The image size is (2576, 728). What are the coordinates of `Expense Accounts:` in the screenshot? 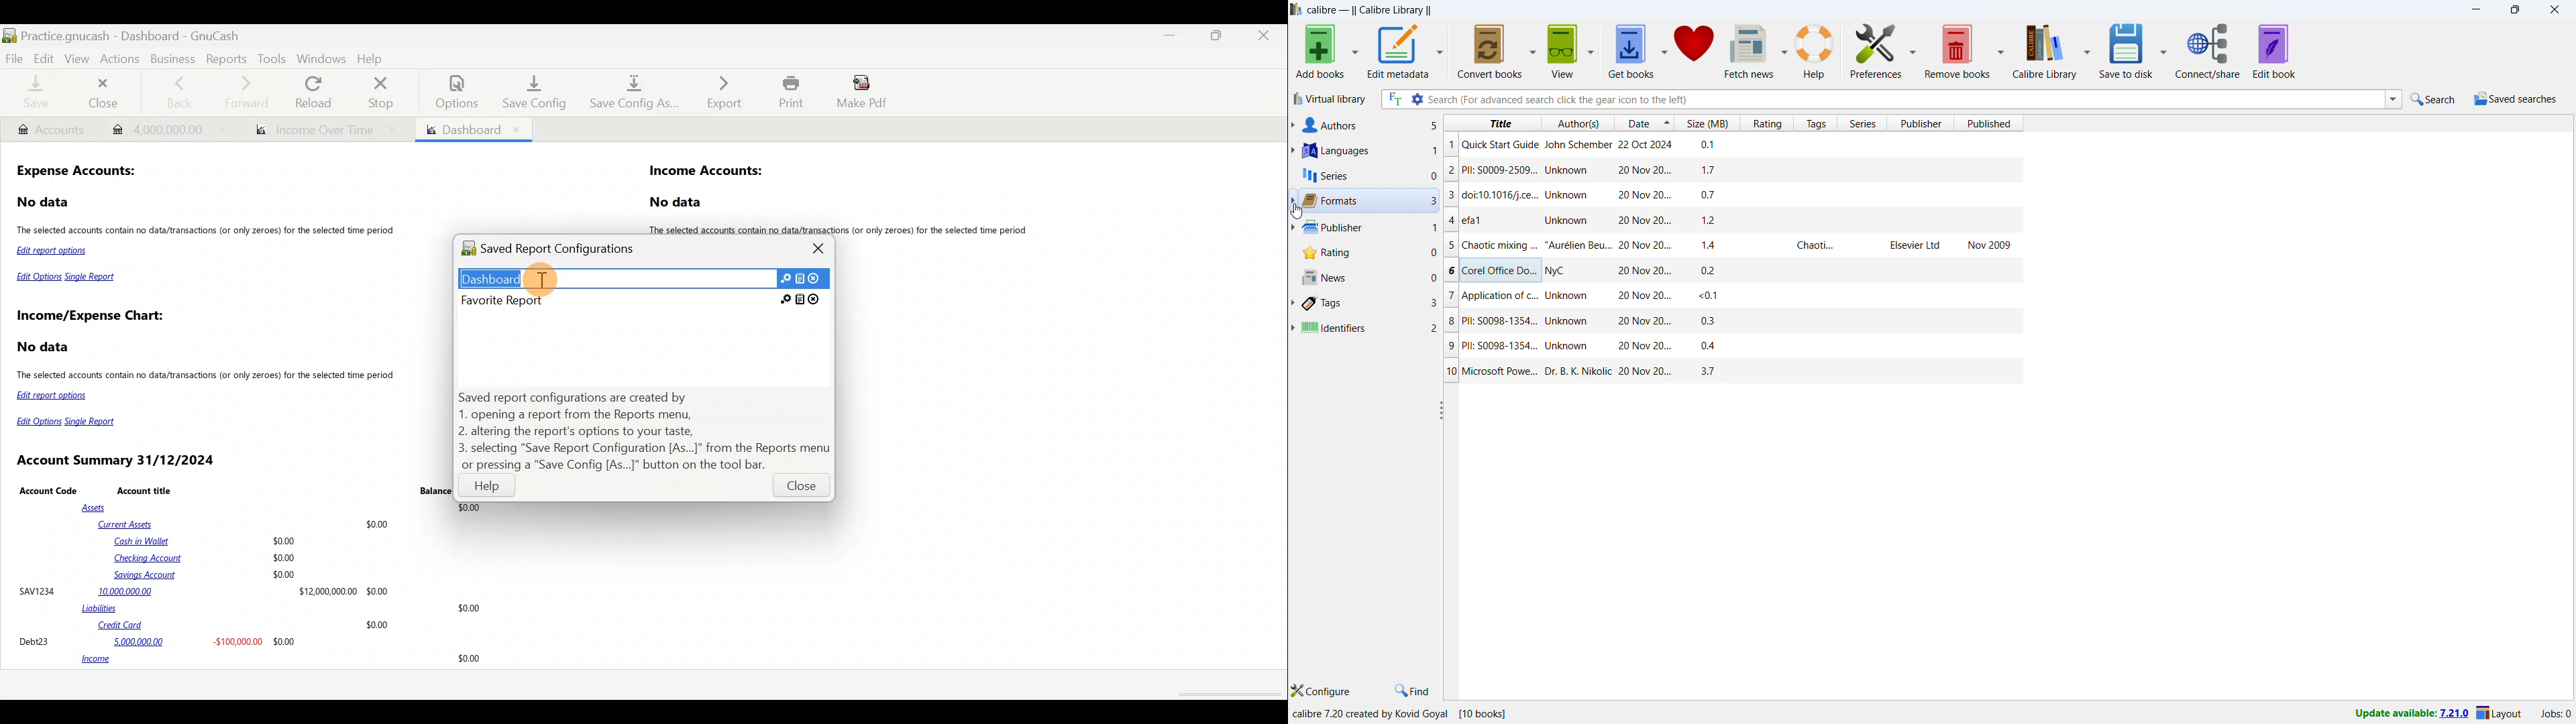 It's located at (78, 172).